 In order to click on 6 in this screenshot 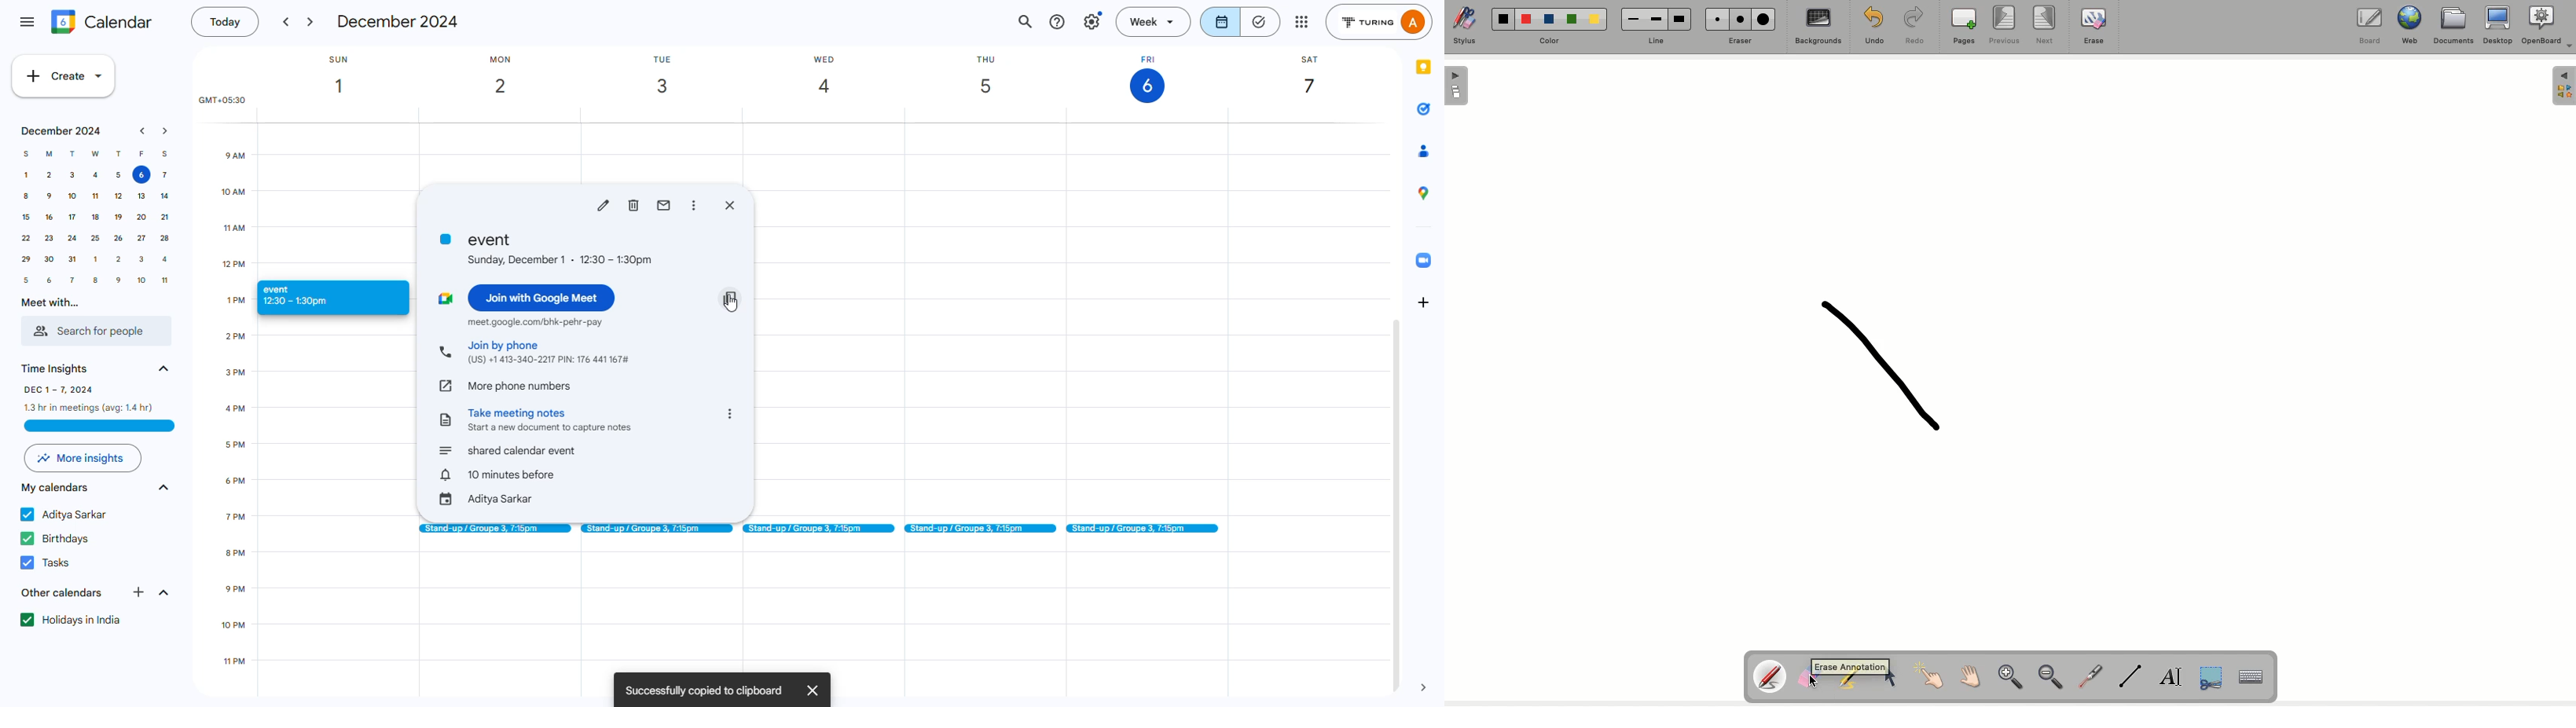, I will do `click(141, 176)`.